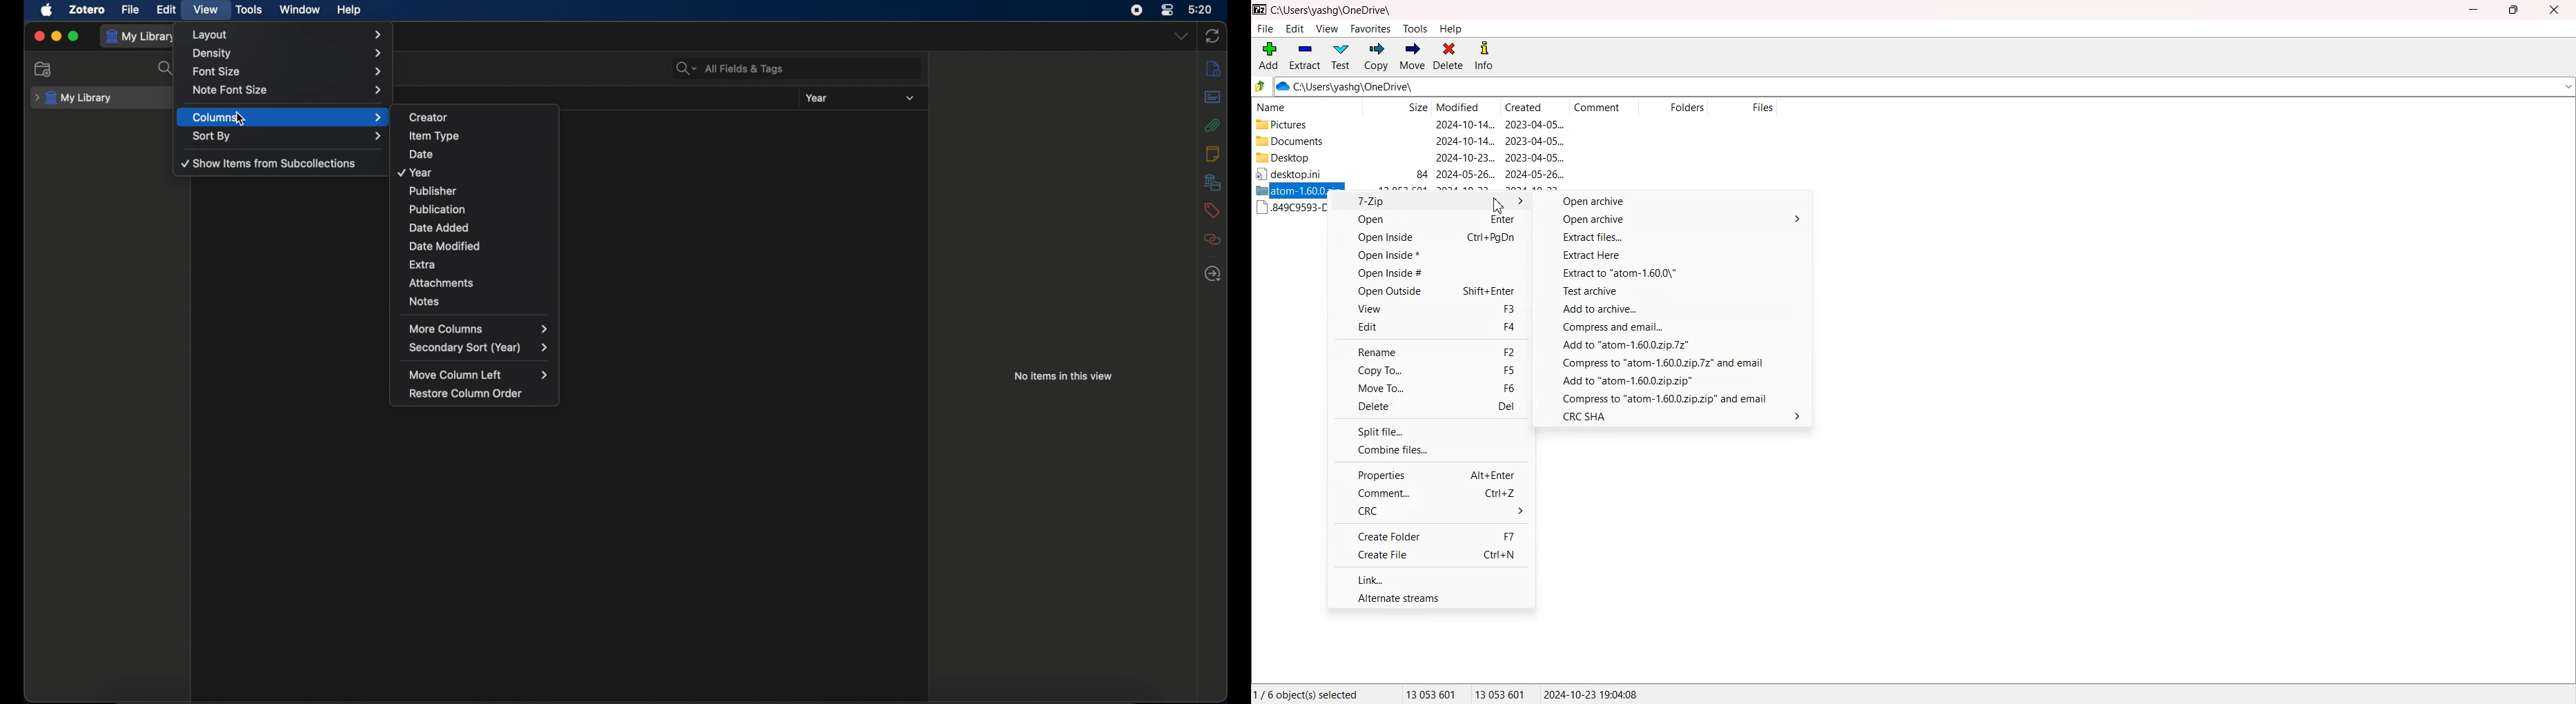 The width and height of the screenshot is (2576, 728). Describe the element at coordinates (480, 244) in the screenshot. I see `date modified` at that location.